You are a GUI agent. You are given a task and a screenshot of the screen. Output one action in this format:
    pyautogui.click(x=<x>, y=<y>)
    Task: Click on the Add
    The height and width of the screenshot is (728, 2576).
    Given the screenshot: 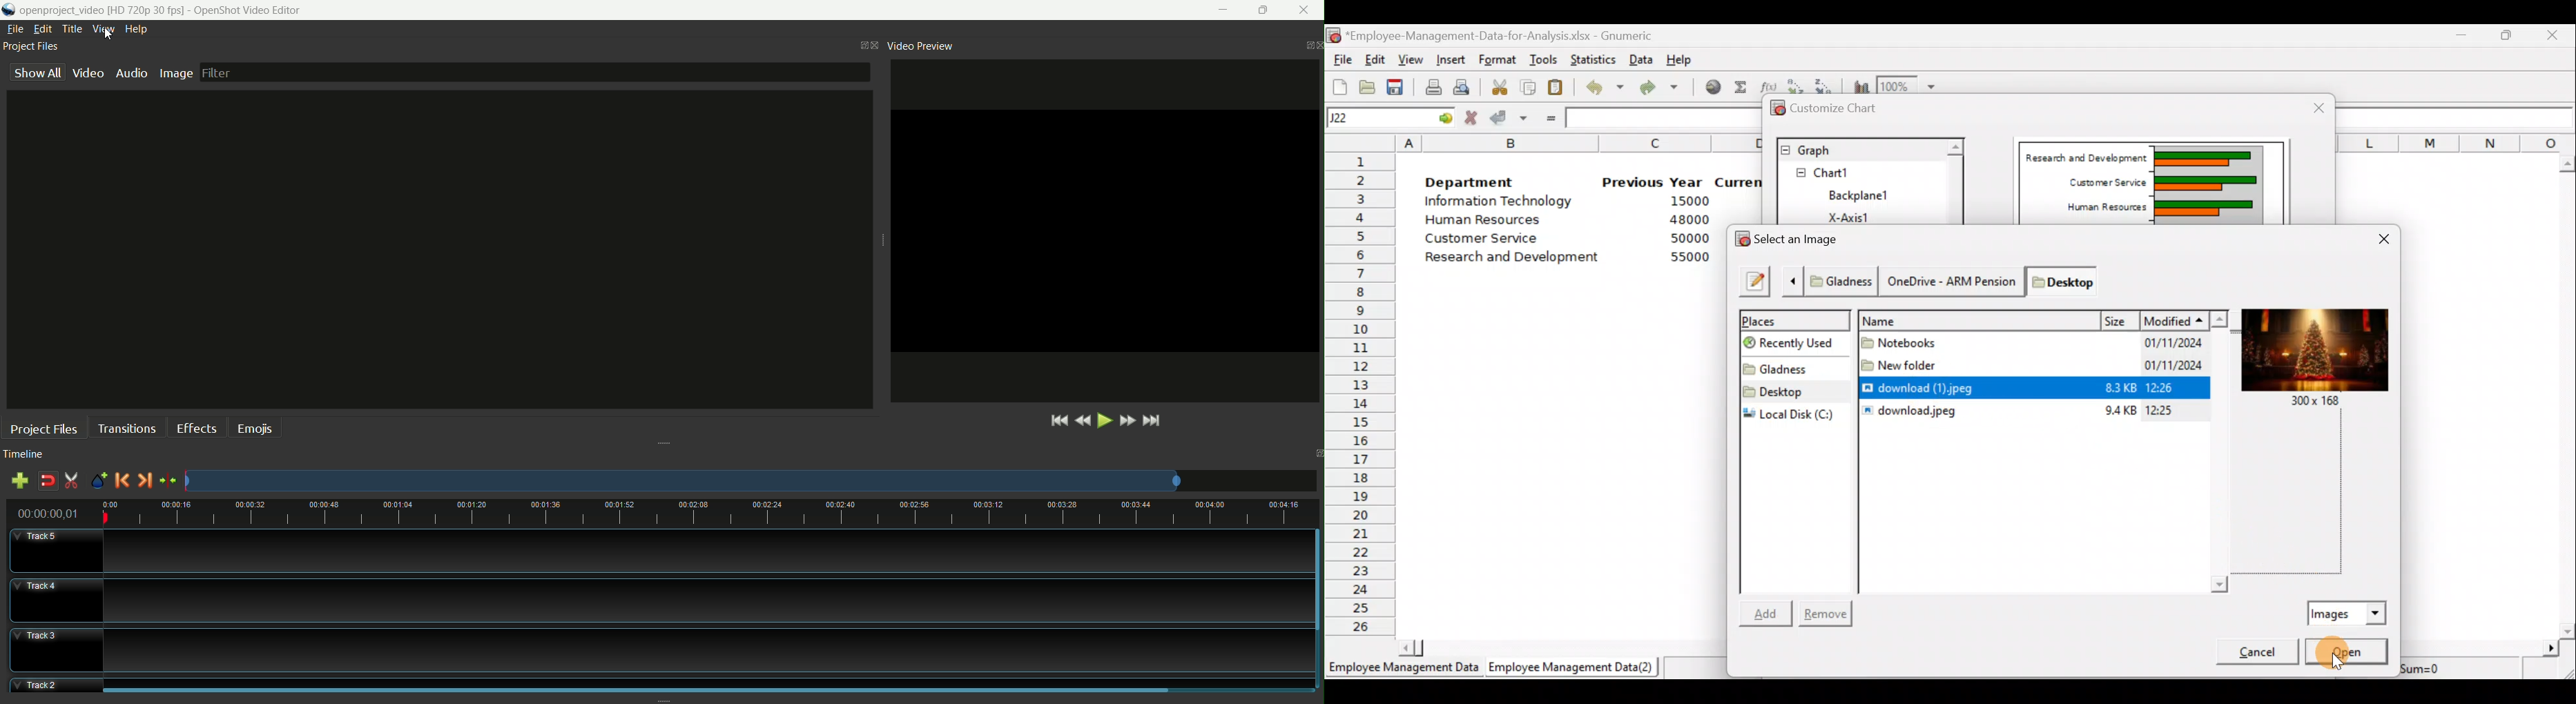 What is the action you would take?
    pyautogui.click(x=1769, y=611)
    